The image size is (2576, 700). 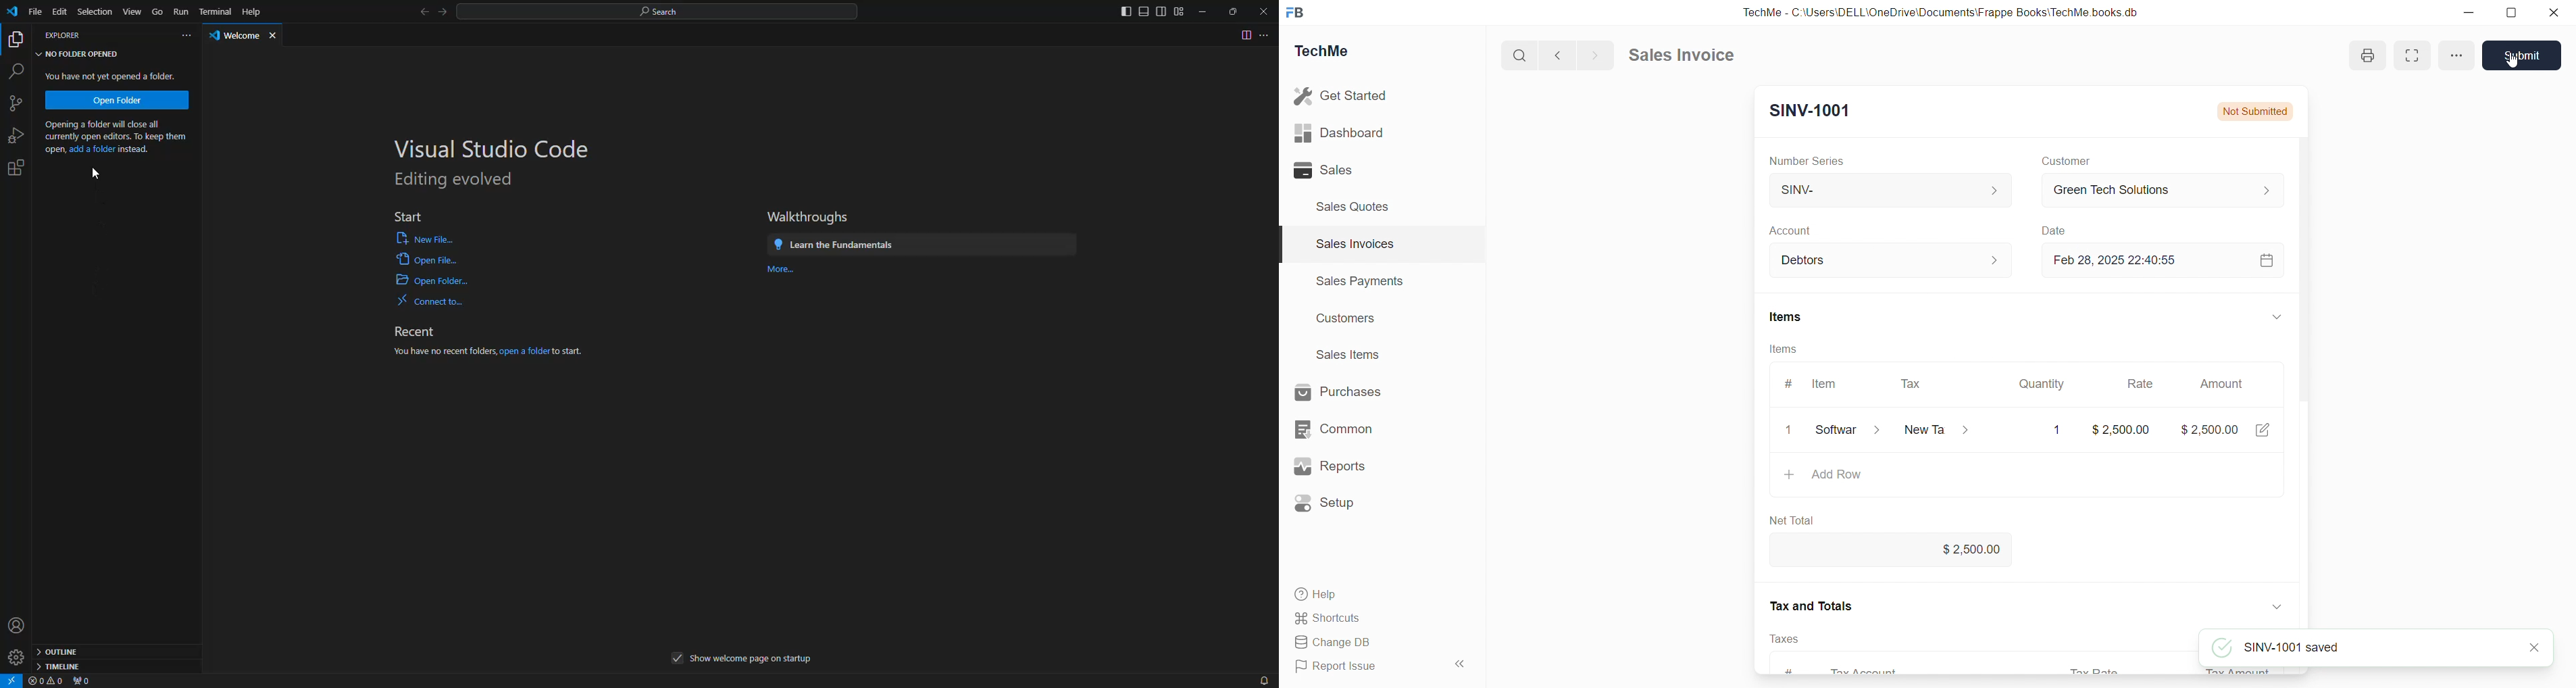 I want to click on TechMe - C:\Users\DELL\OneDrive\Documents\Frappe Books'TechMe books db, so click(x=1944, y=12).